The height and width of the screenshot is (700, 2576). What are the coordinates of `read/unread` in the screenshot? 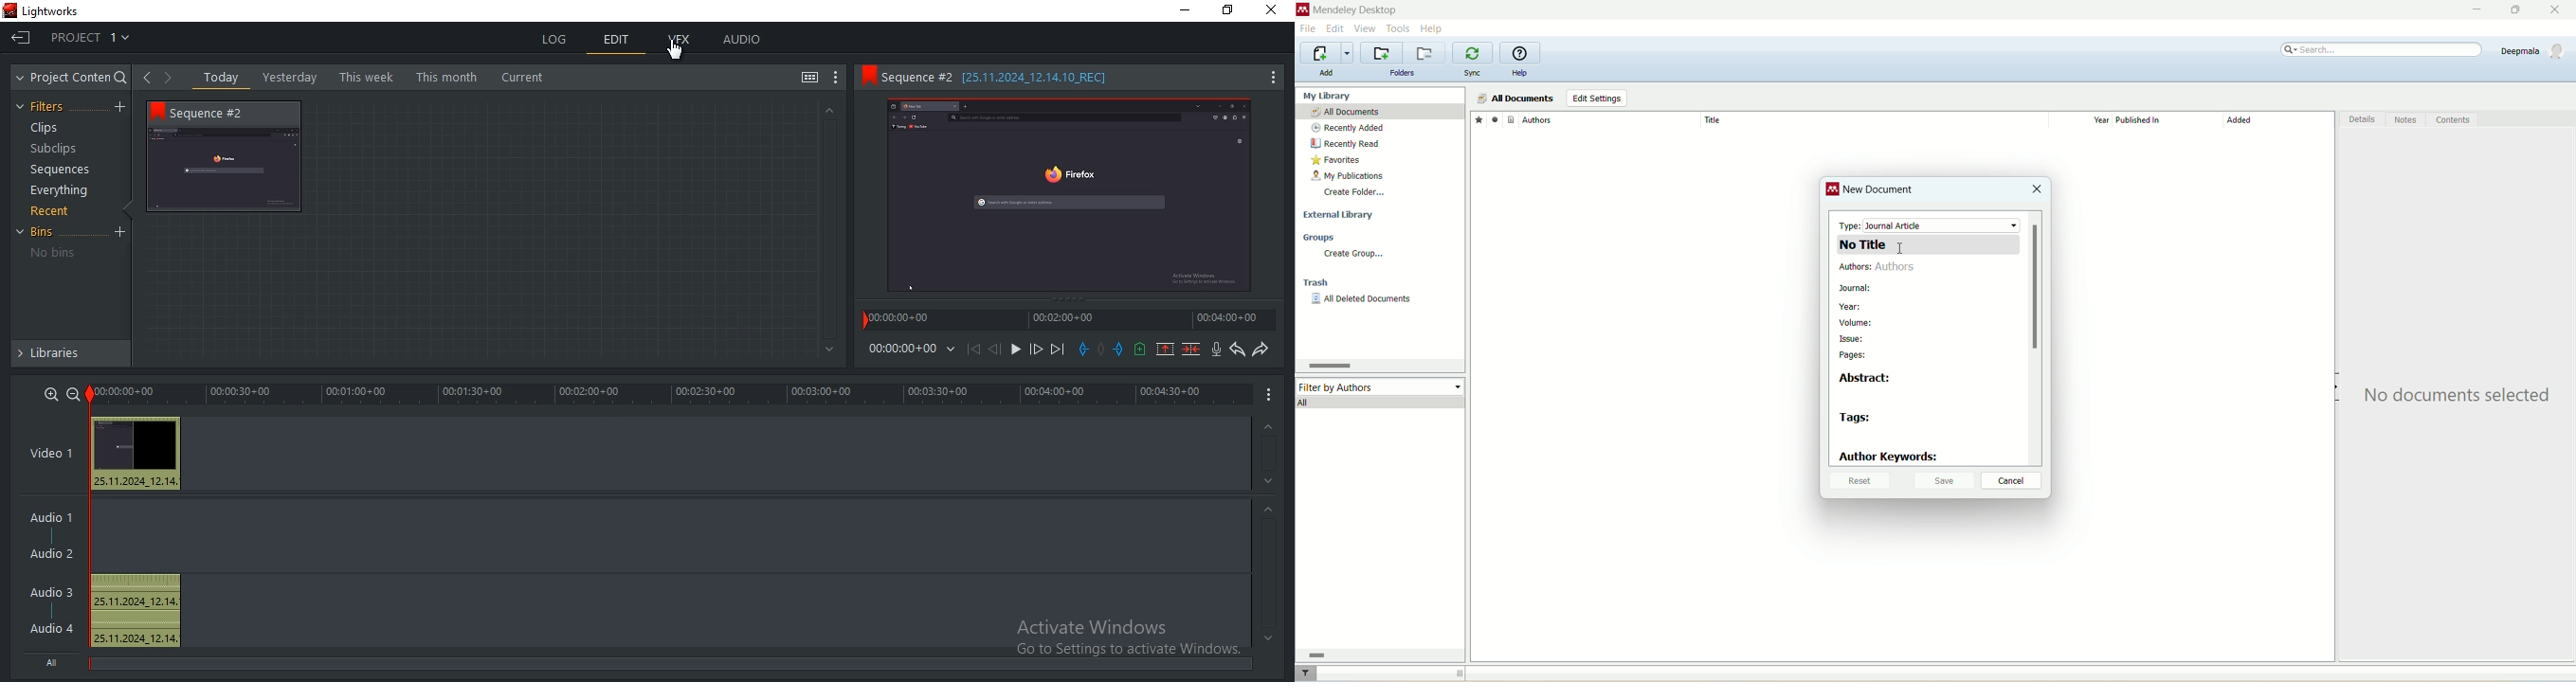 It's located at (1493, 119).